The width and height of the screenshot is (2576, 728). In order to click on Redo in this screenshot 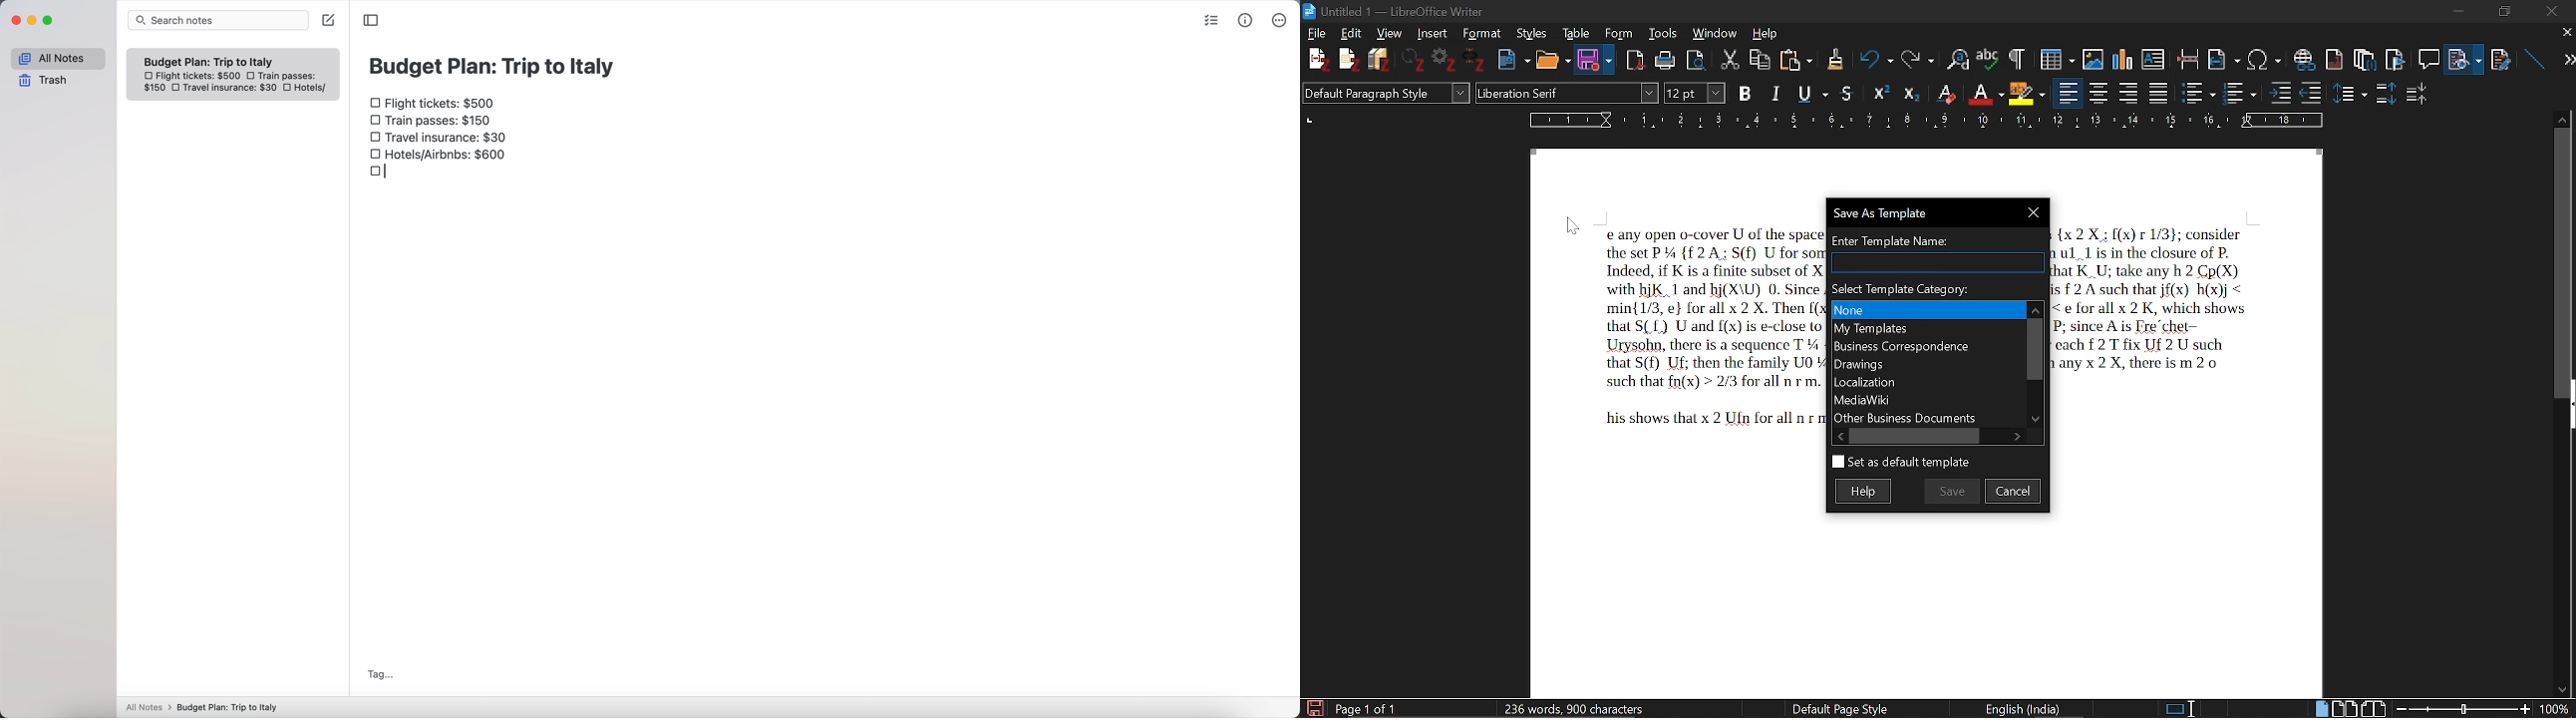, I will do `click(1915, 58)`.